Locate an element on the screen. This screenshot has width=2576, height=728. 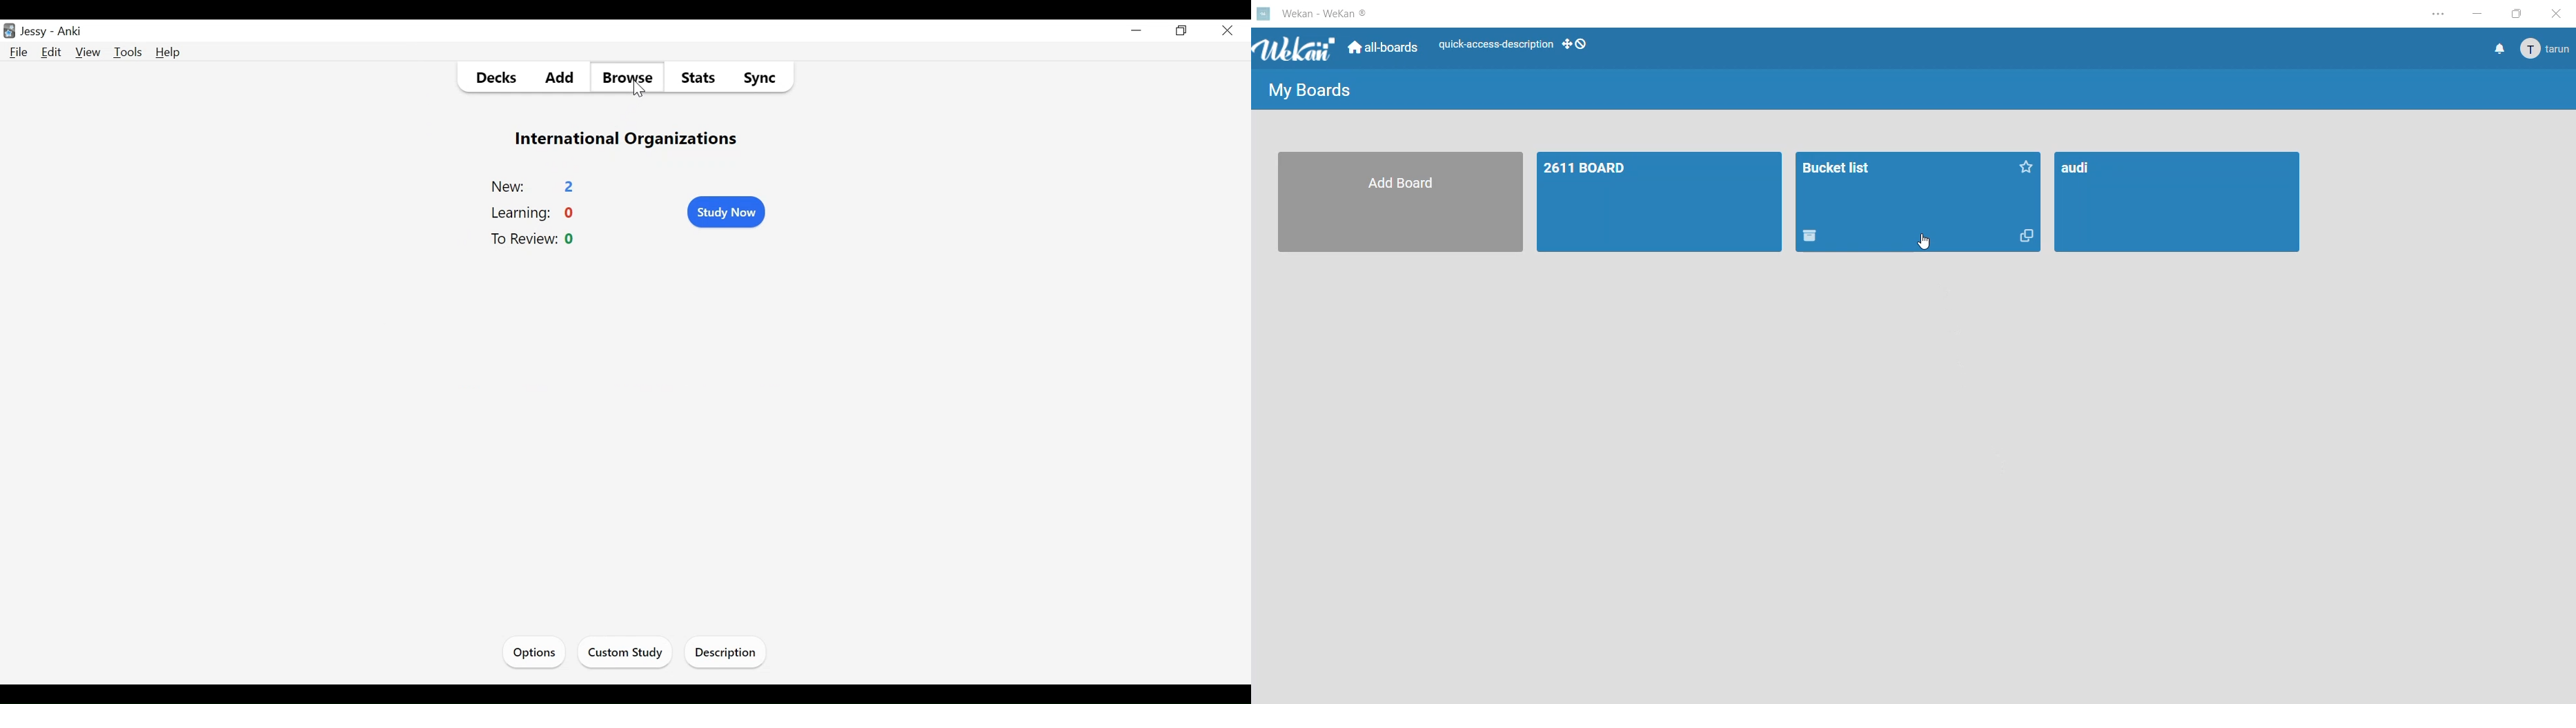
app logo Wekan is located at coordinates (1294, 49).